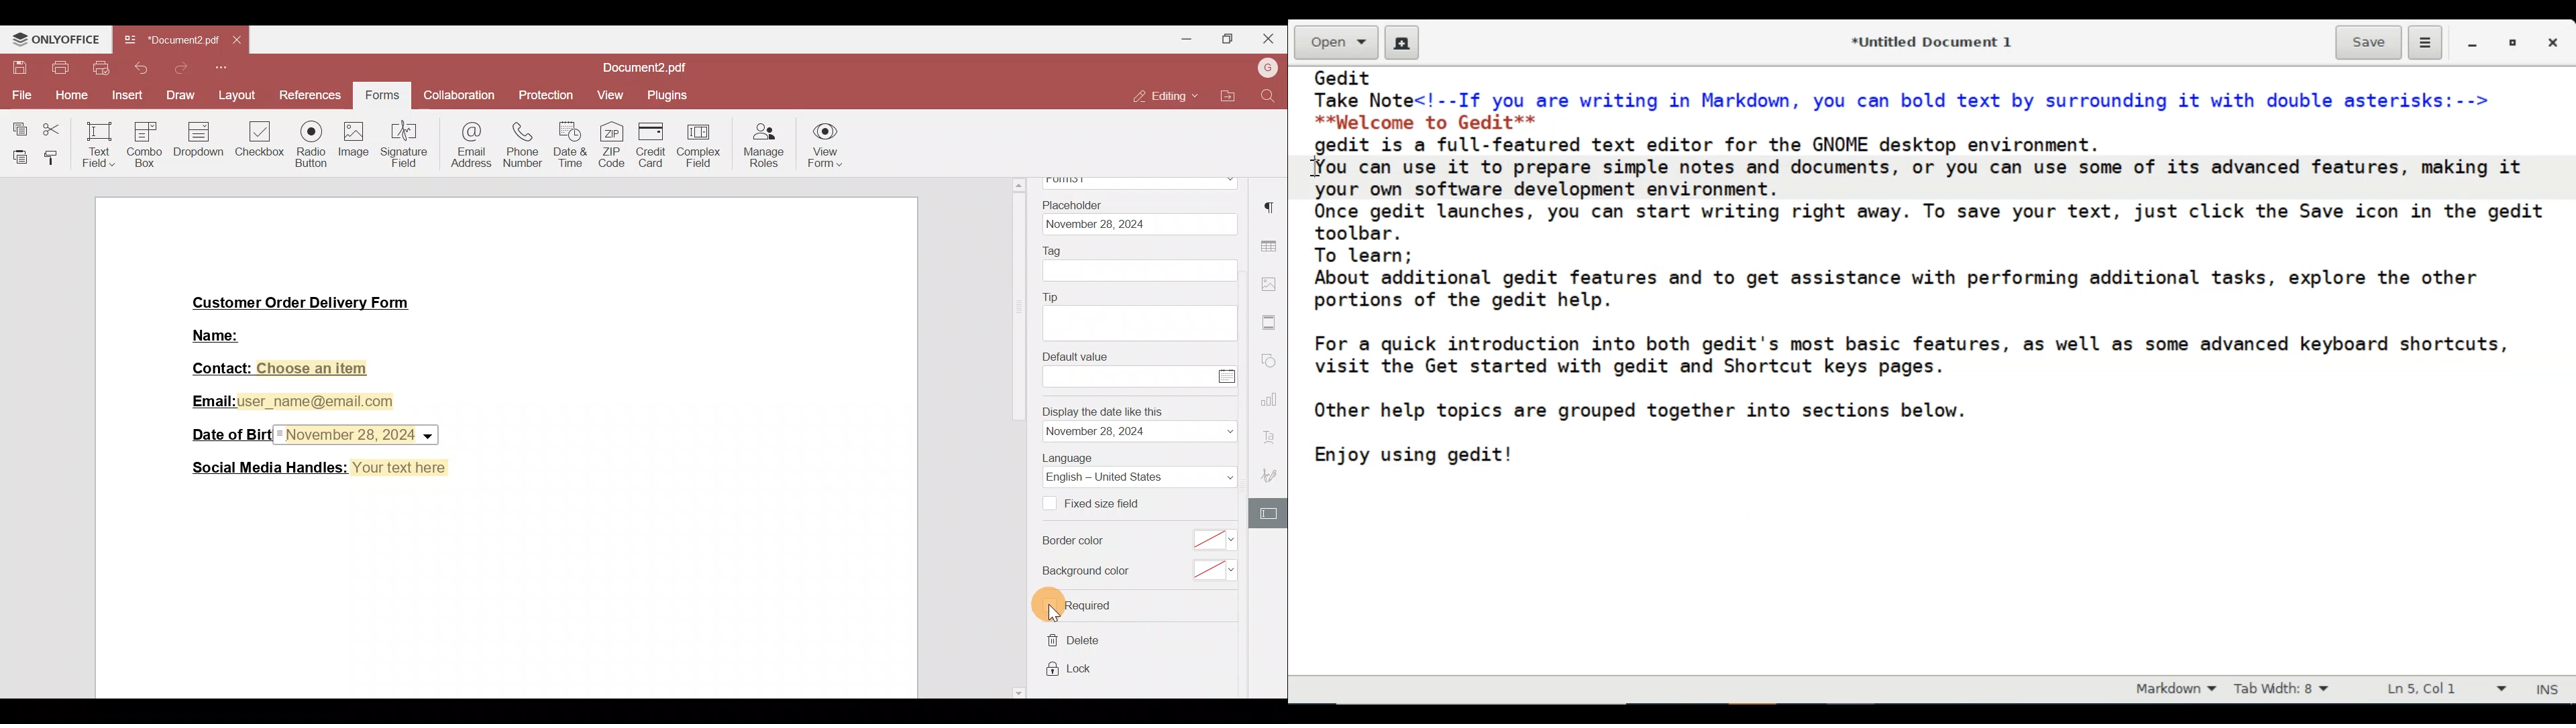 Image resolution: width=2576 pixels, height=728 pixels. I want to click on Manage roles, so click(764, 147).